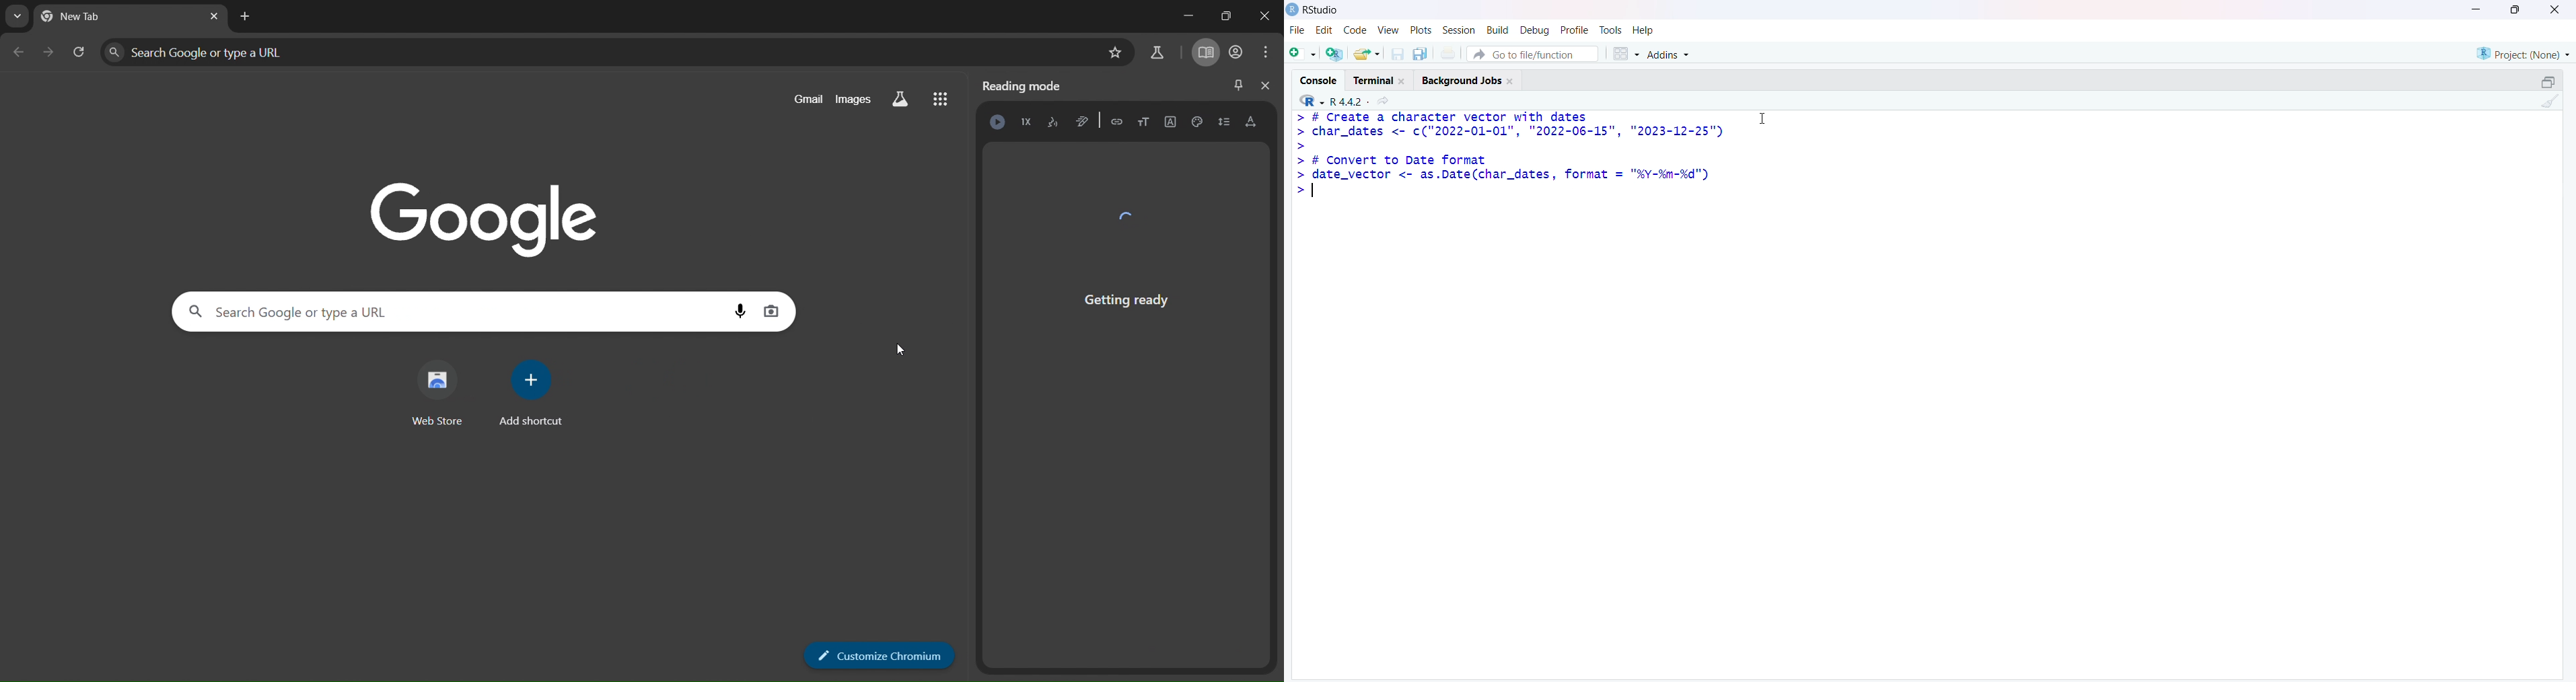 Image resolution: width=2576 pixels, height=700 pixels. I want to click on New File, so click(1303, 52).